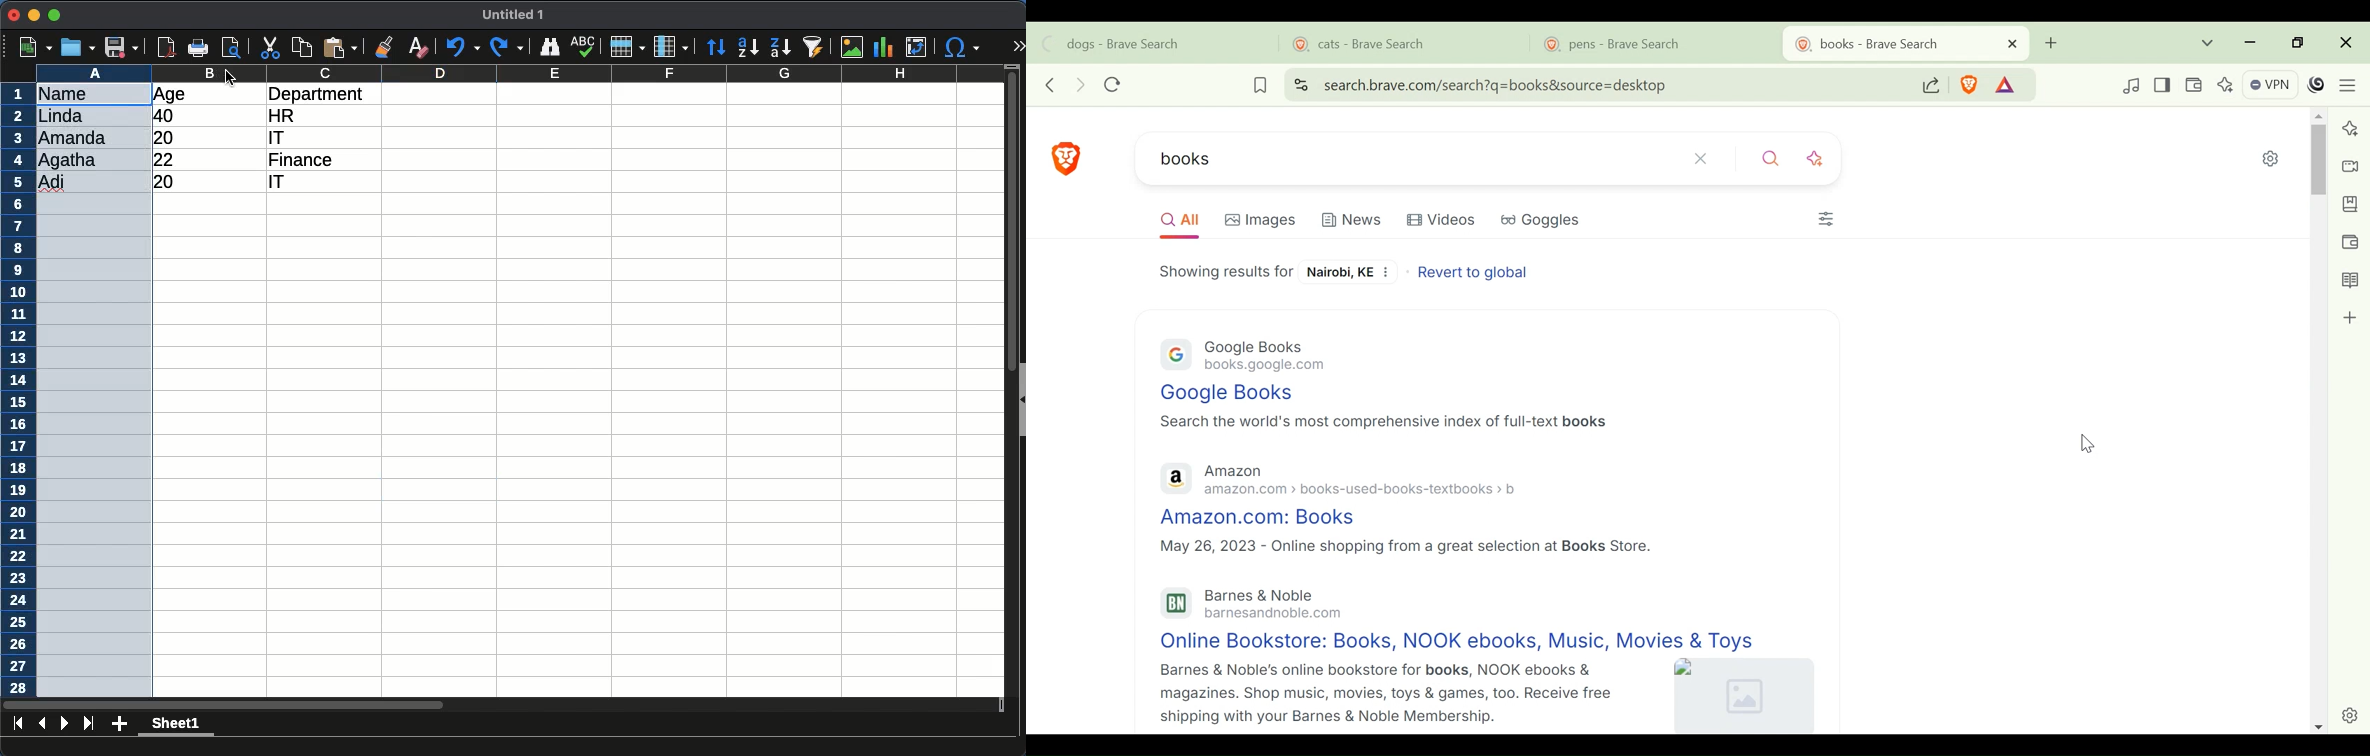  What do you see at coordinates (884, 47) in the screenshot?
I see `chart` at bounding box center [884, 47].